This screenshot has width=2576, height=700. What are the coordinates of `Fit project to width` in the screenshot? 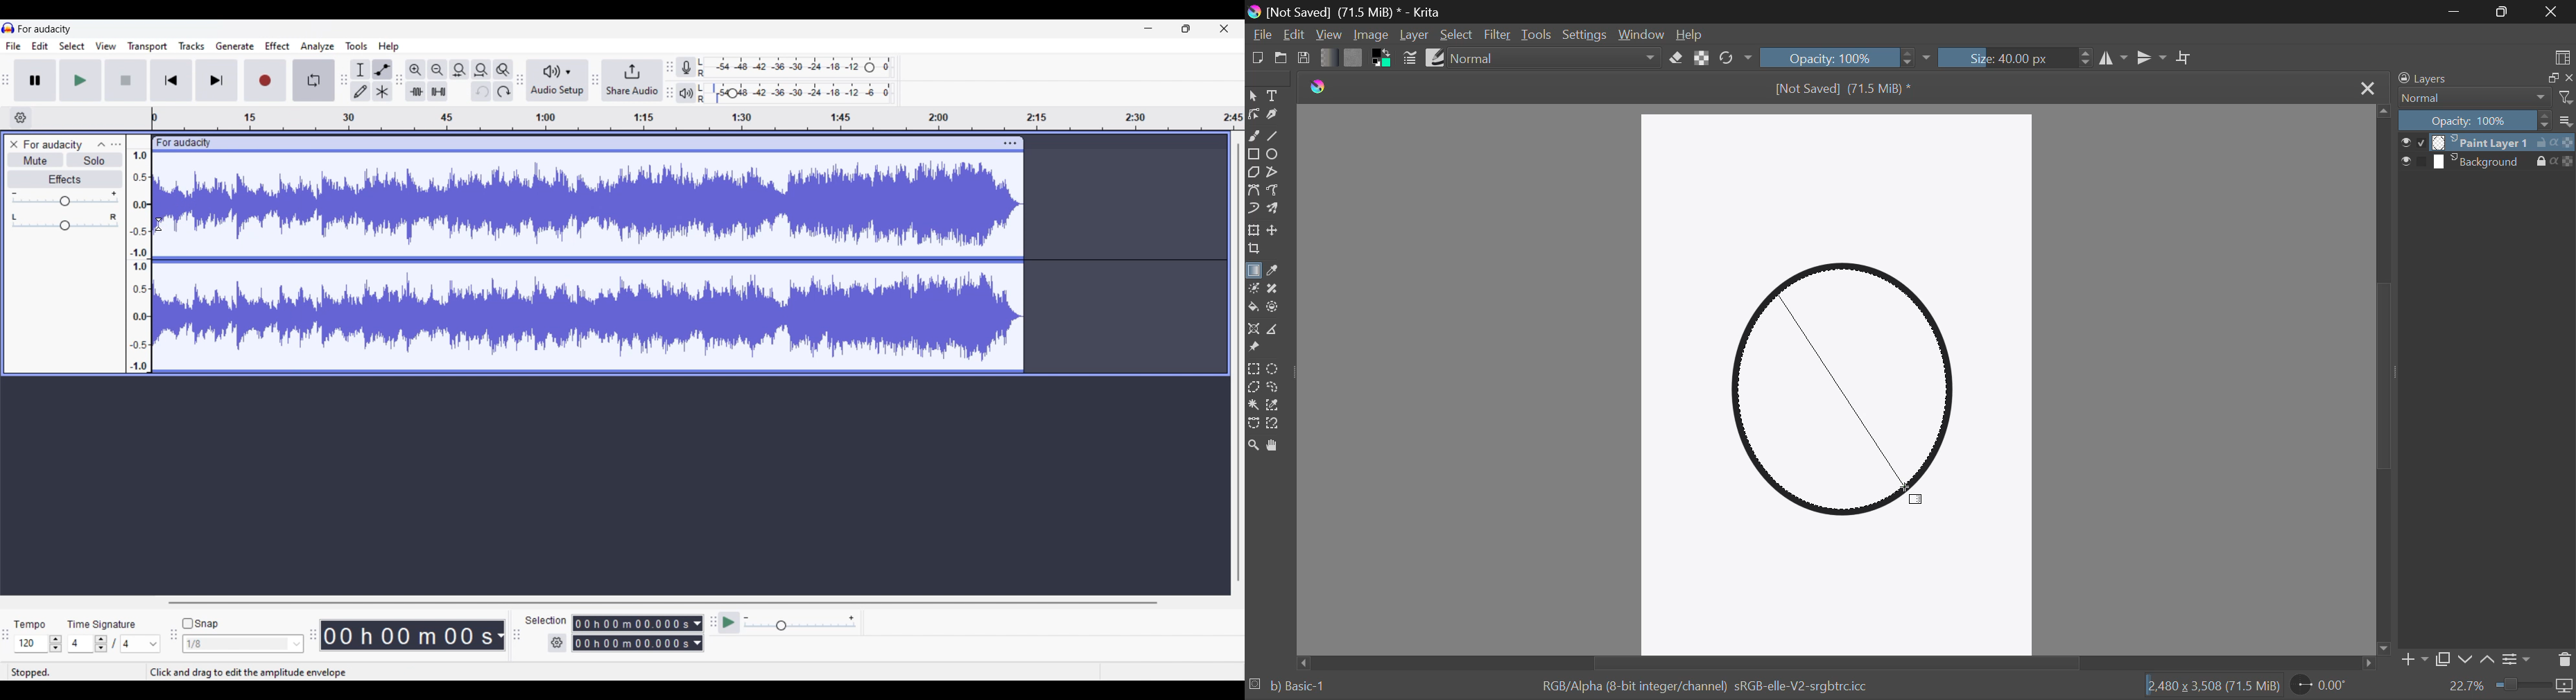 It's located at (482, 69).